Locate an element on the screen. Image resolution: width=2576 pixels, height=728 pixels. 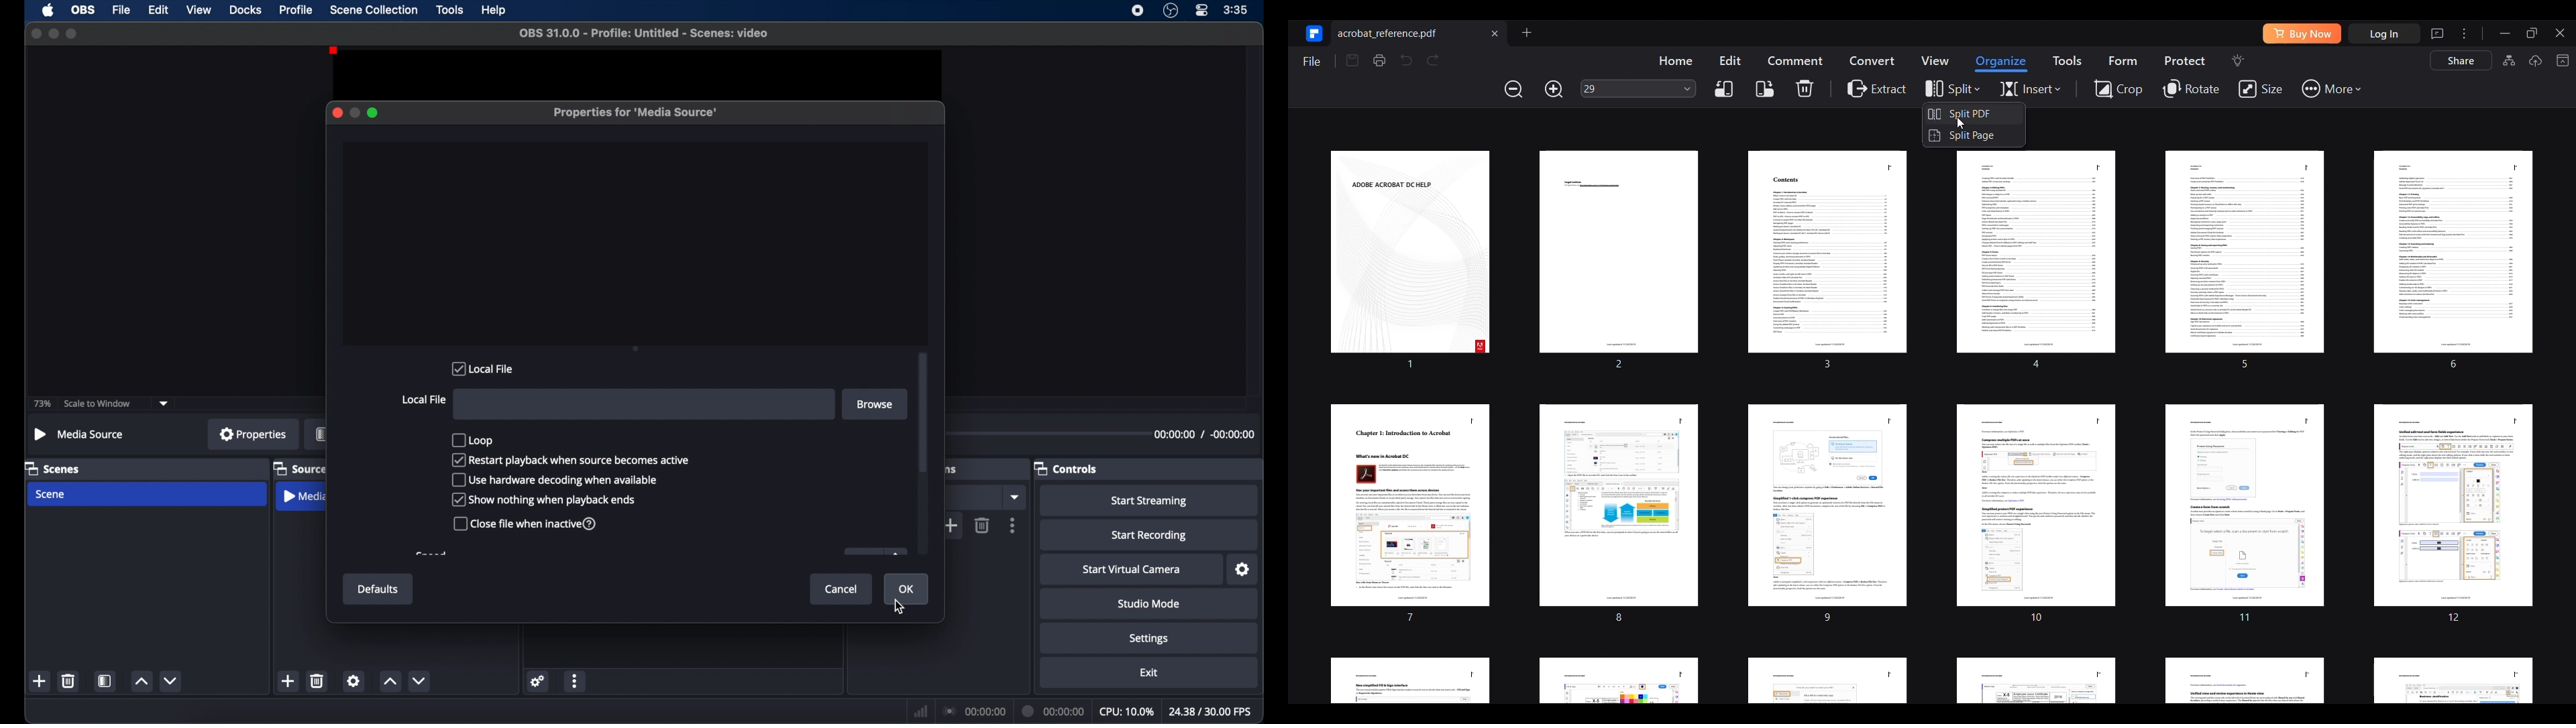
delete is located at coordinates (983, 525).